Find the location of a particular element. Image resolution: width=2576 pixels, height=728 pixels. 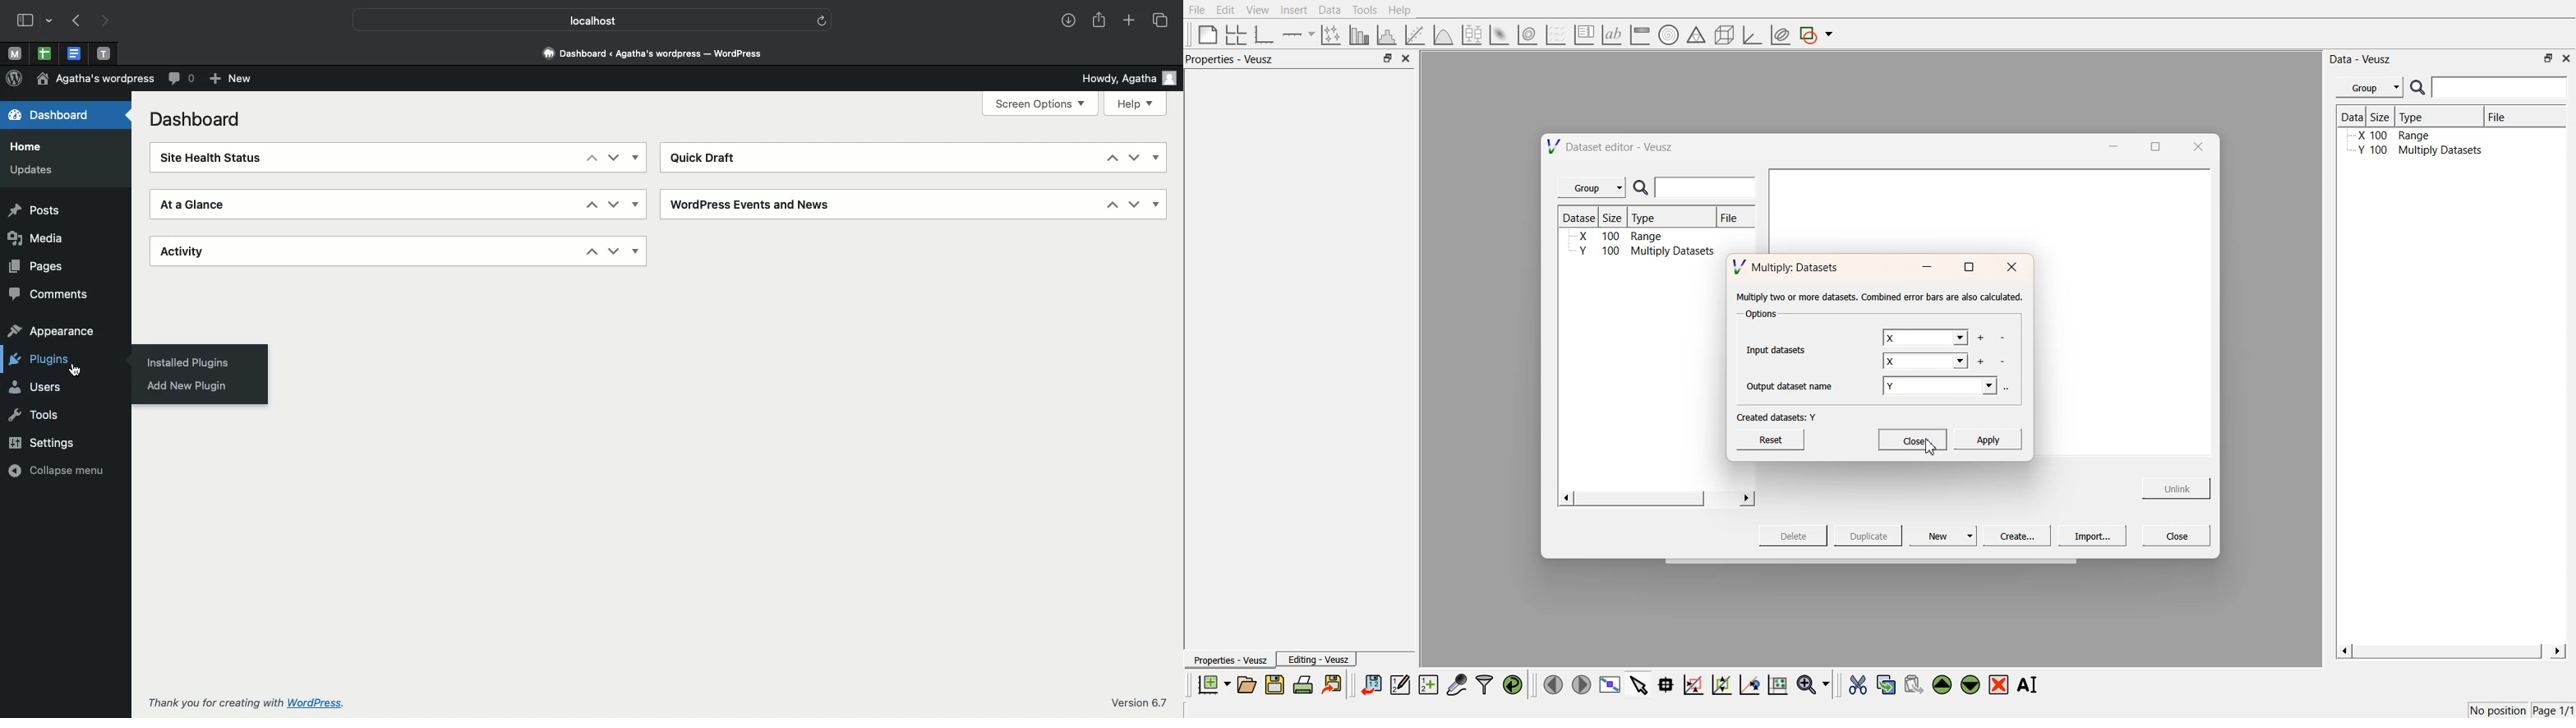

Created datasets: Y is located at coordinates (1777, 416).